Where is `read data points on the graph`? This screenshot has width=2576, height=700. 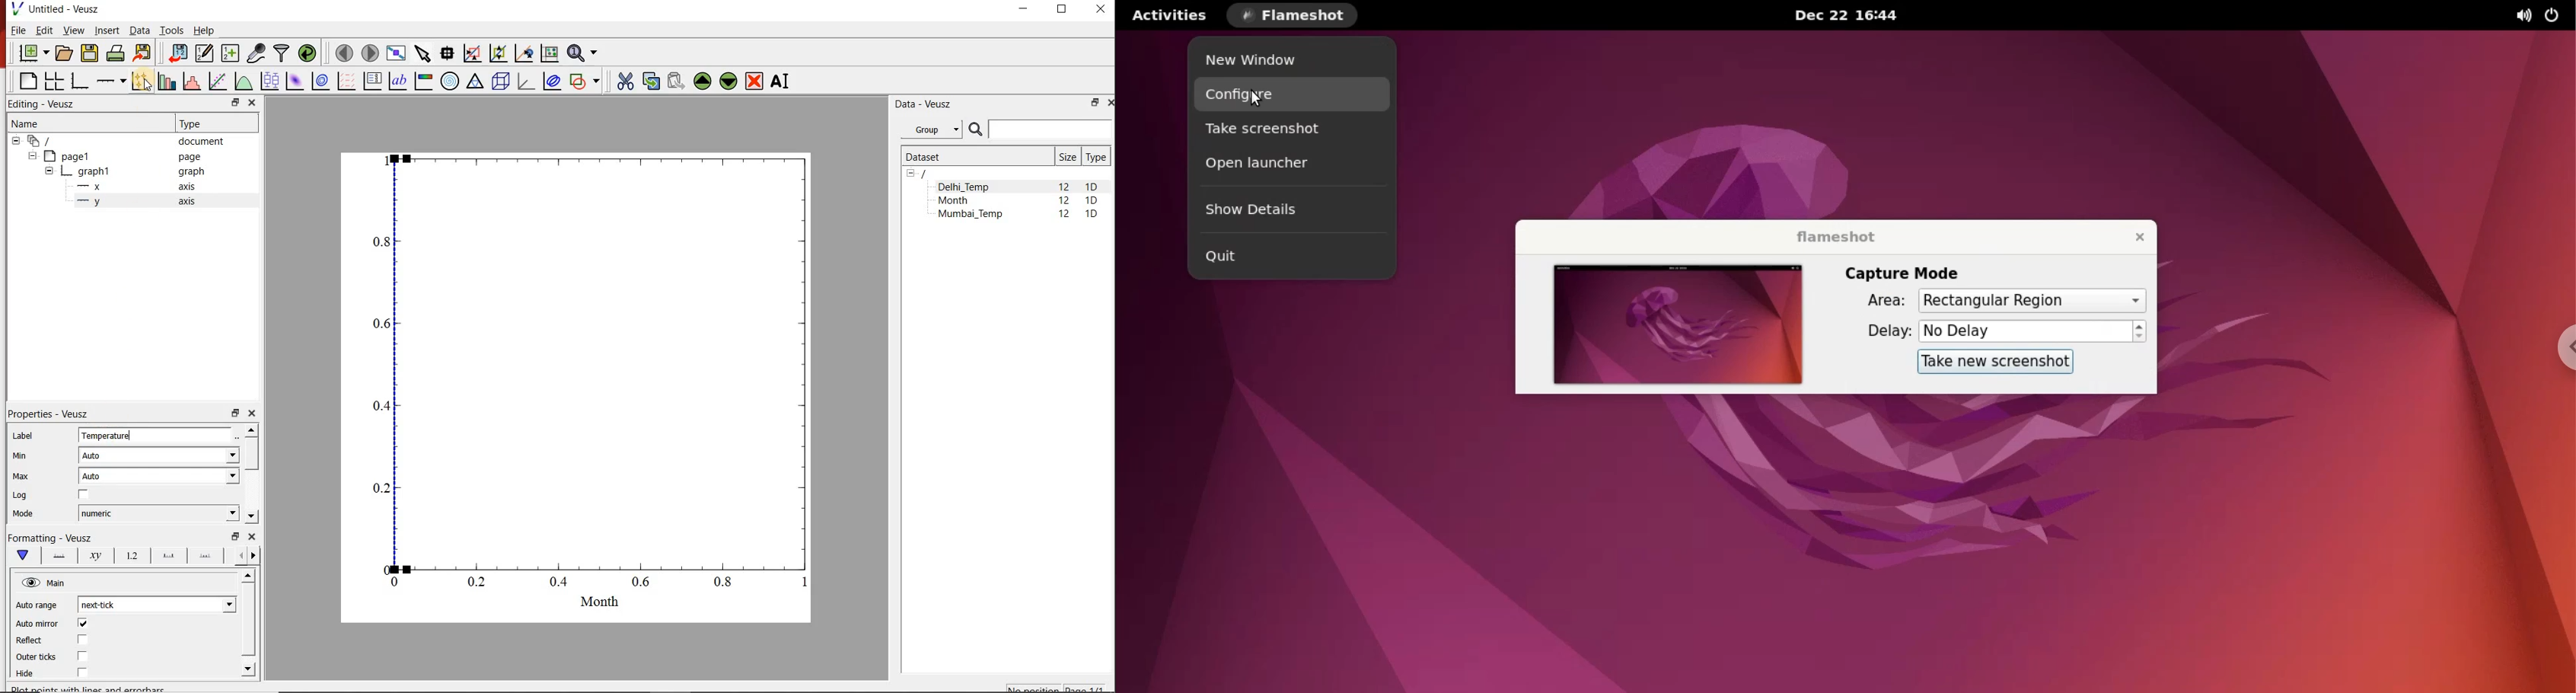 read data points on the graph is located at coordinates (447, 53).